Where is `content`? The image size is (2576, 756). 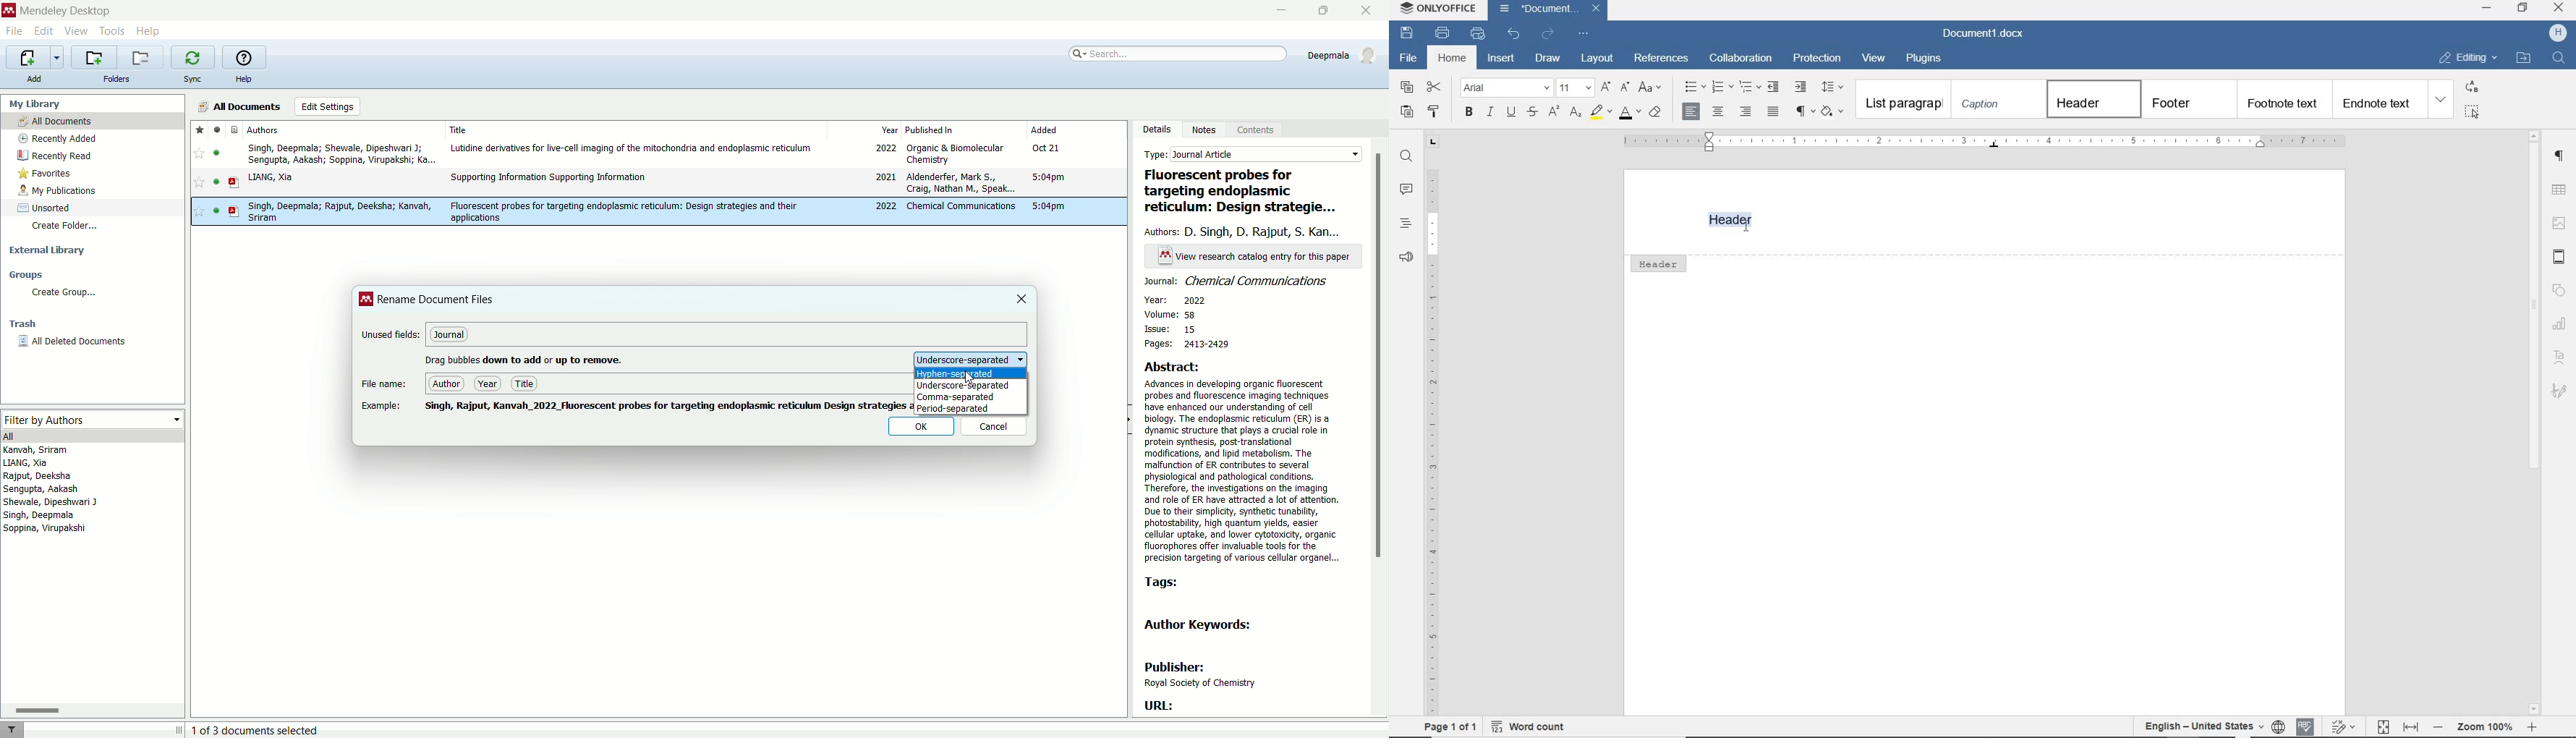 content is located at coordinates (1256, 131).